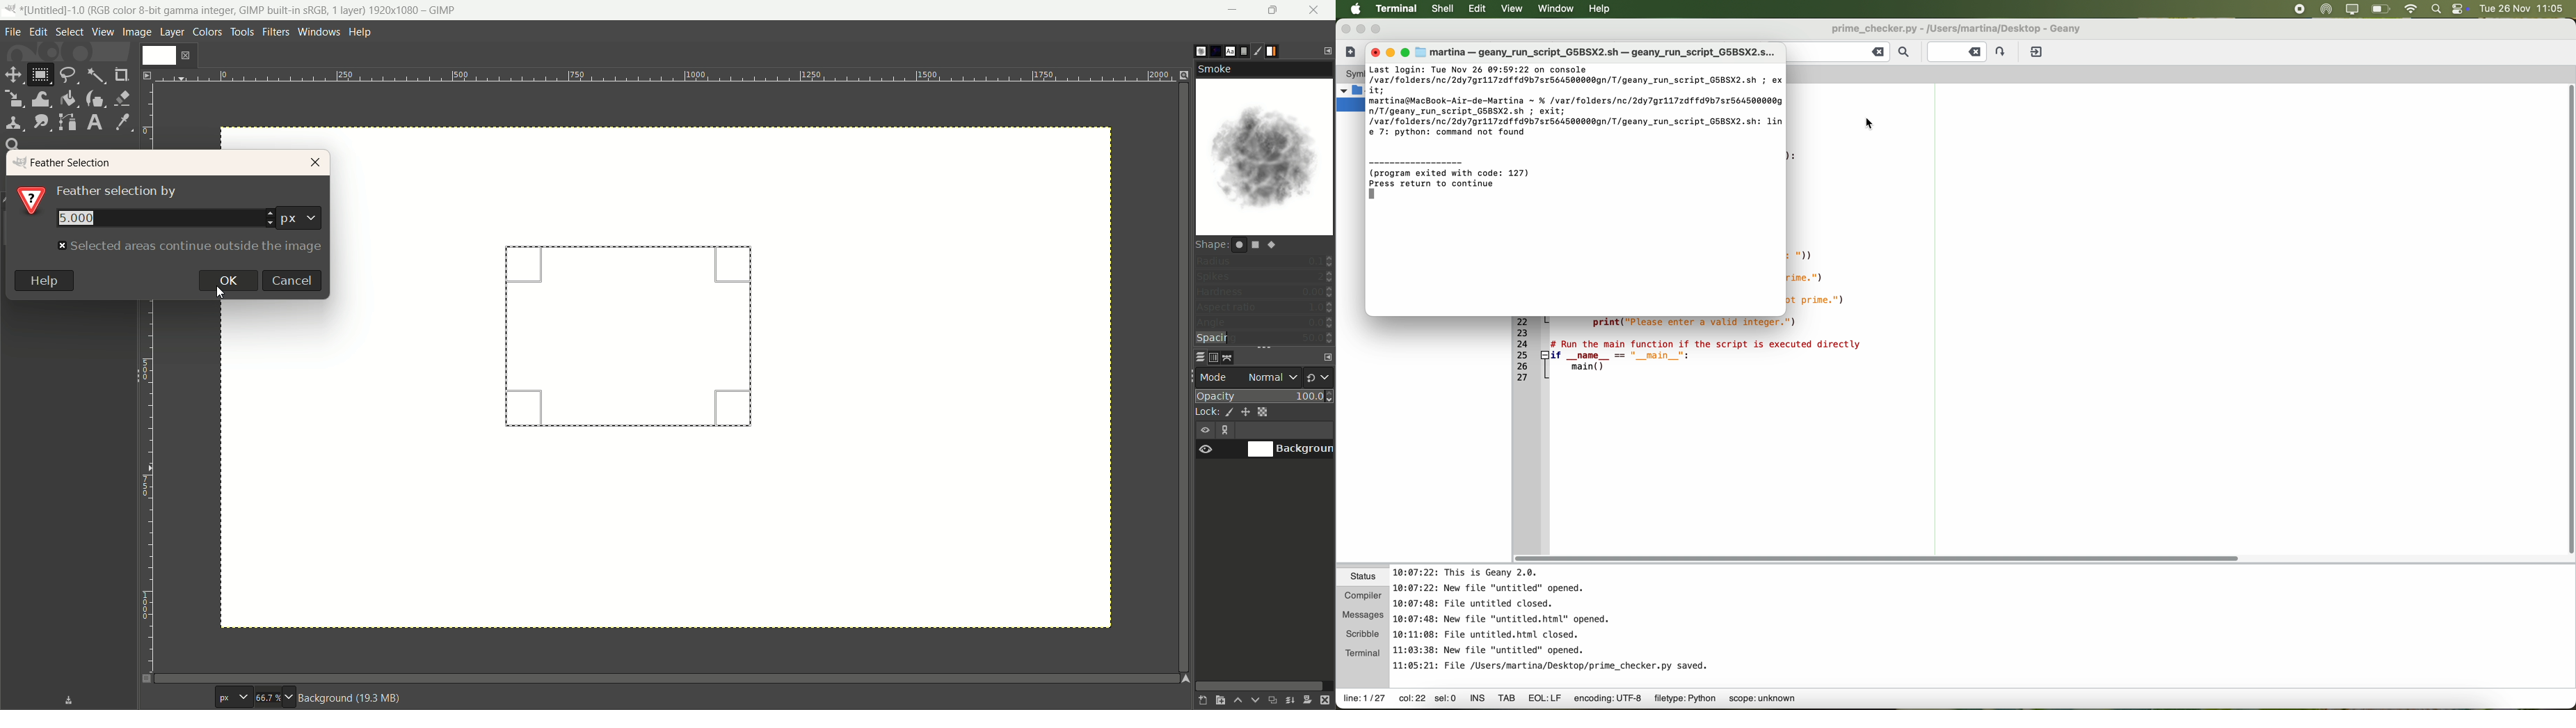  Describe the element at coordinates (207, 32) in the screenshot. I see `colors` at that location.